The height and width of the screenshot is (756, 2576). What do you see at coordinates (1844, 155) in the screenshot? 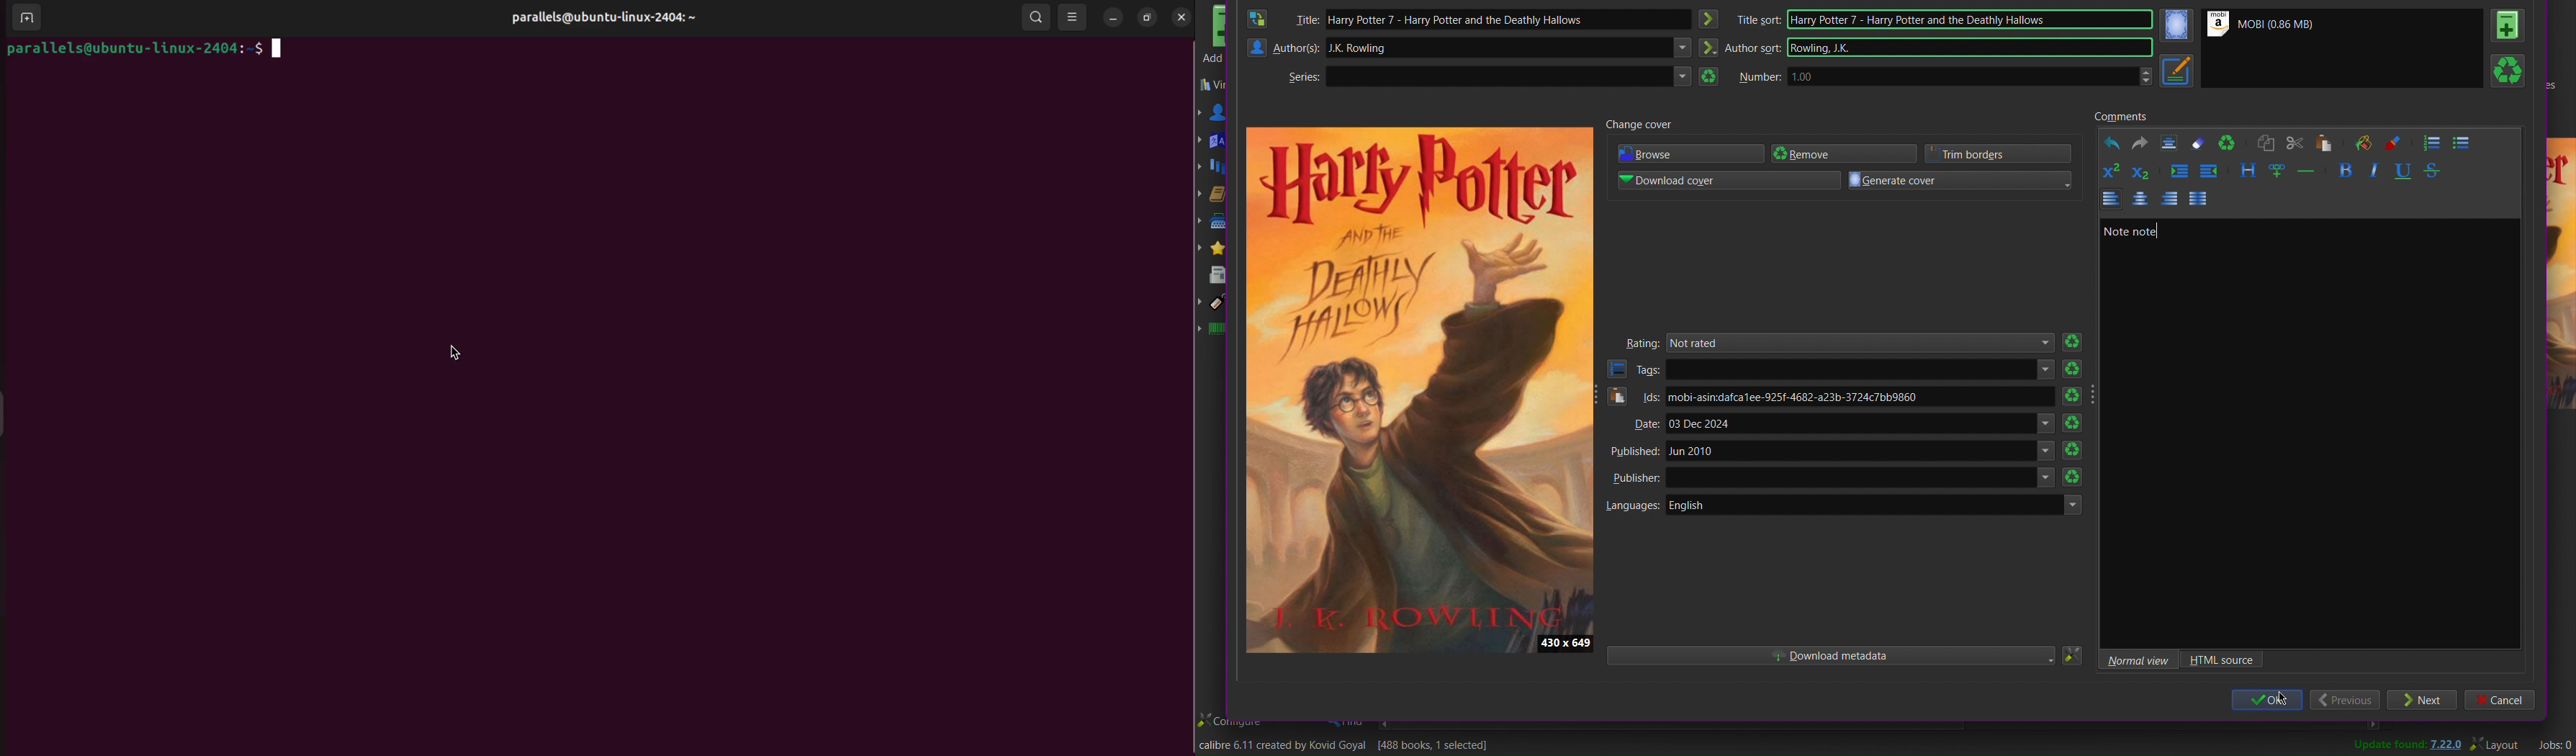
I see `Remove` at bounding box center [1844, 155].